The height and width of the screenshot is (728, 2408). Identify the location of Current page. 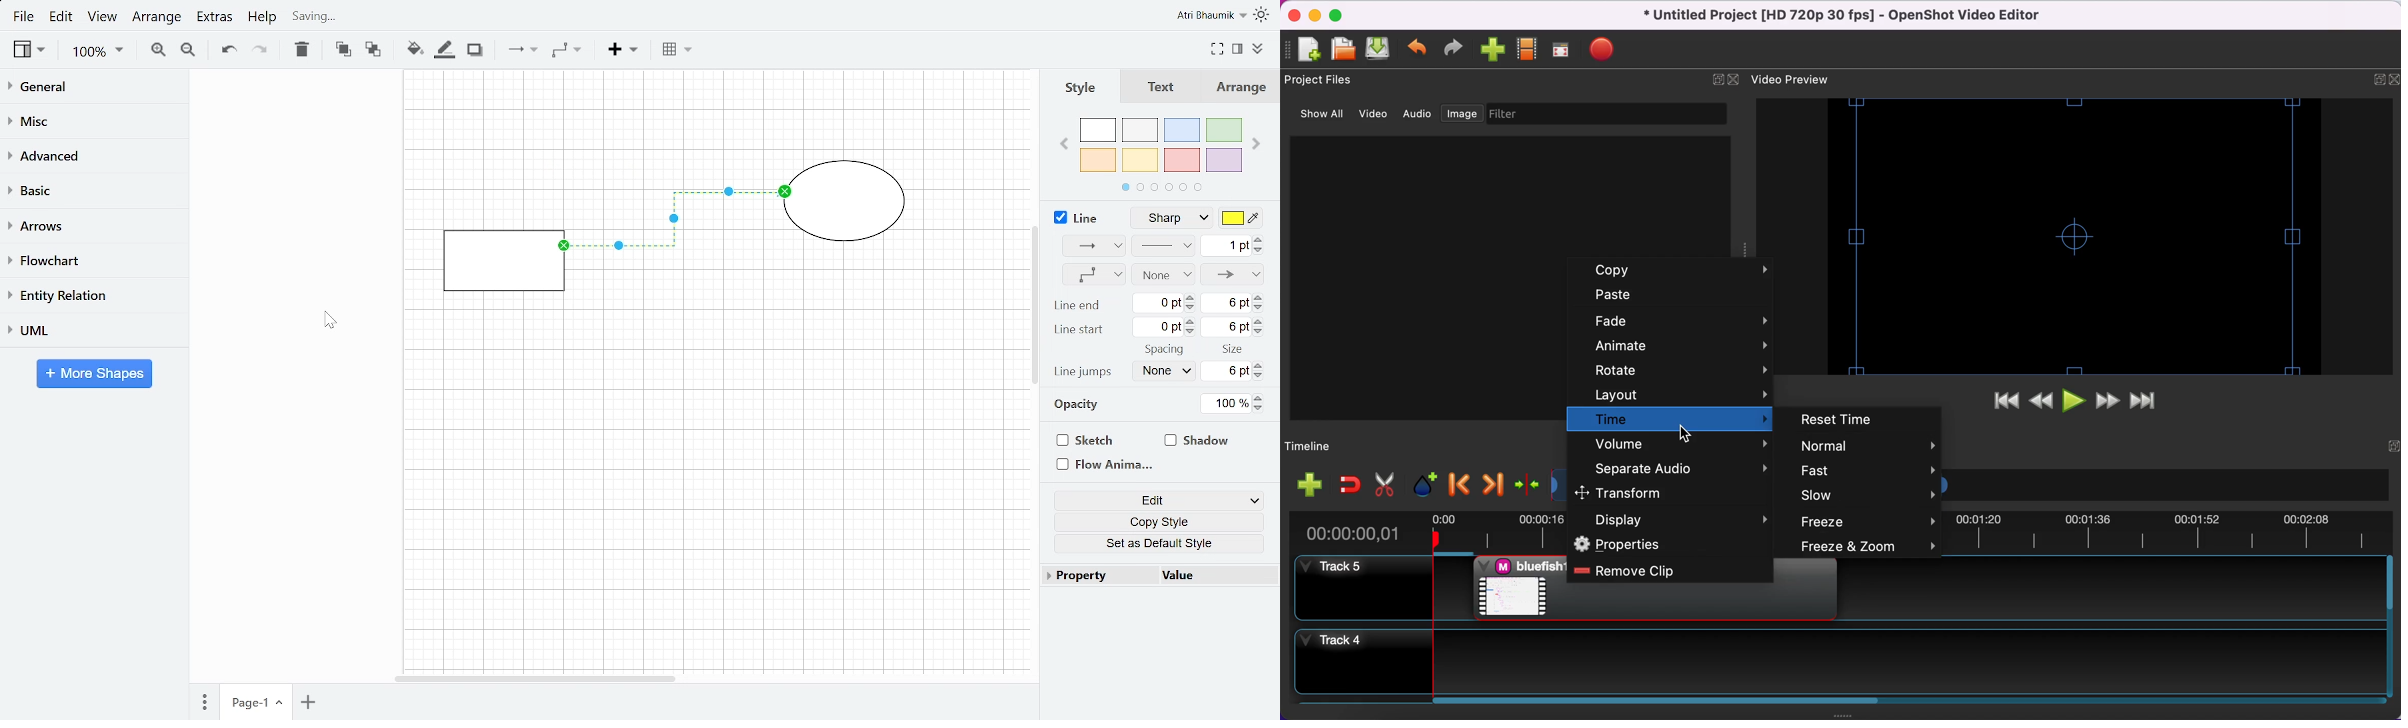
(306, 703).